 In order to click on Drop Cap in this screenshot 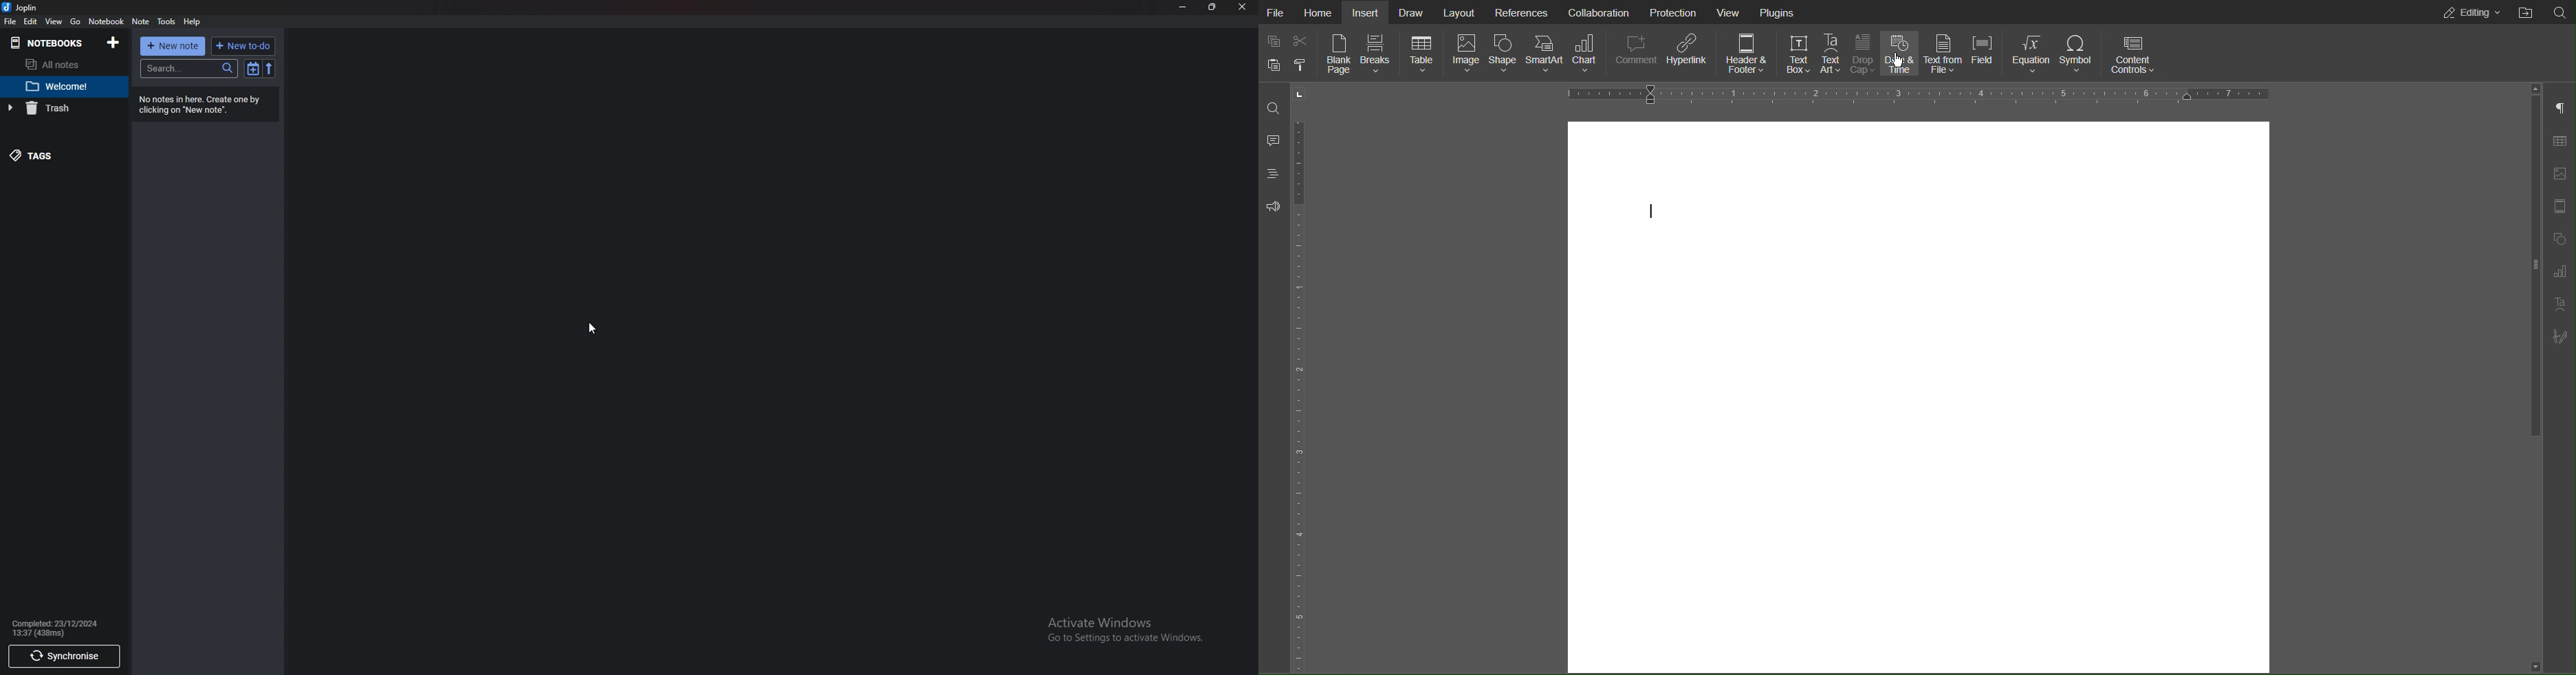, I will do `click(1863, 51)`.